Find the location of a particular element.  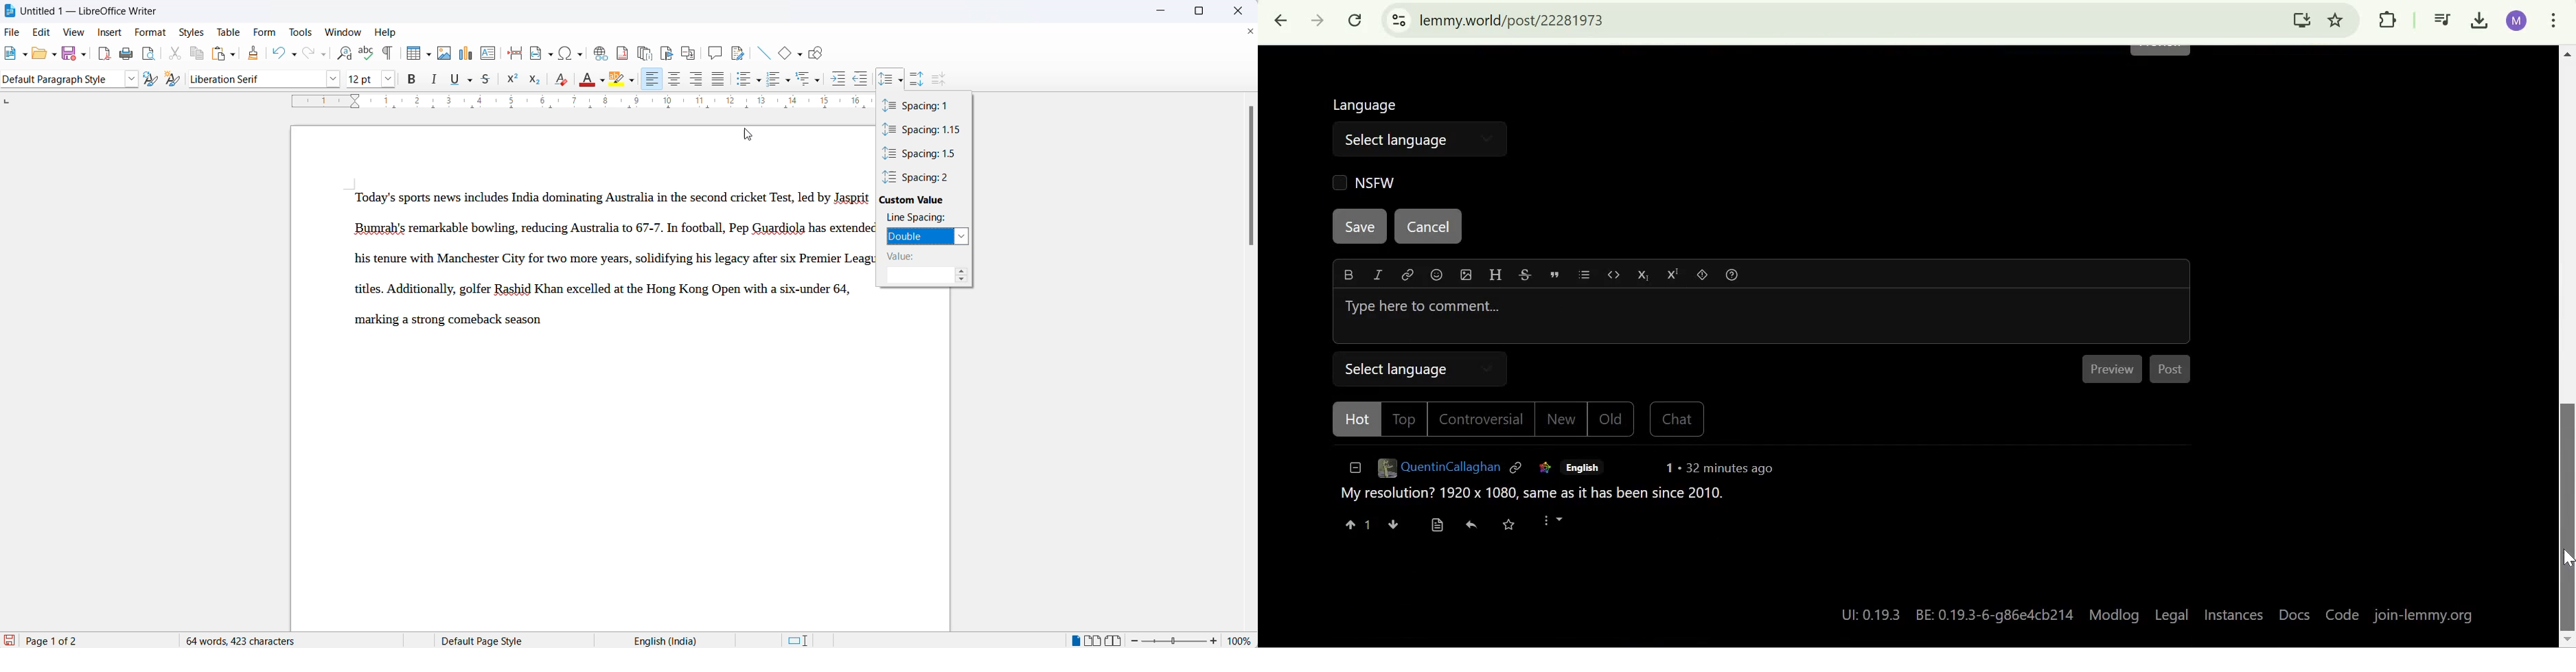

redo is located at coordinates (306, 54).